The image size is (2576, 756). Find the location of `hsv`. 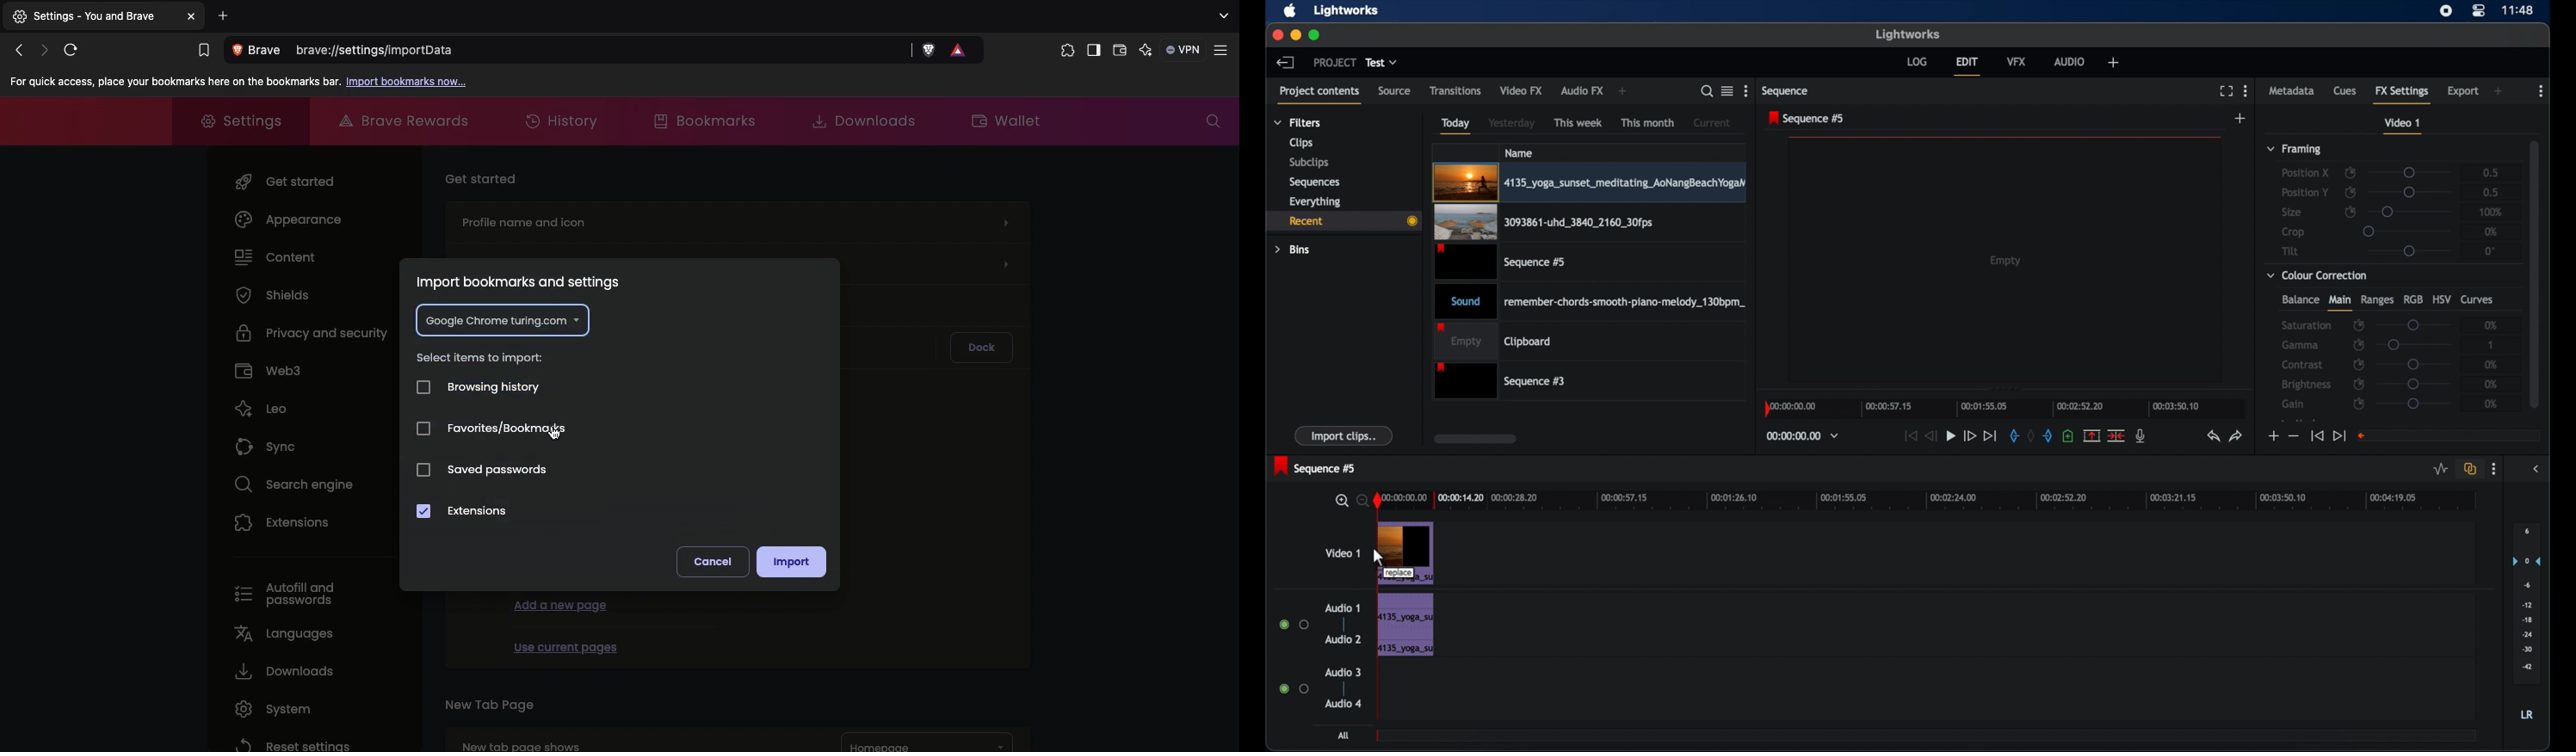

hsv is located at coordinates (2442, 299).